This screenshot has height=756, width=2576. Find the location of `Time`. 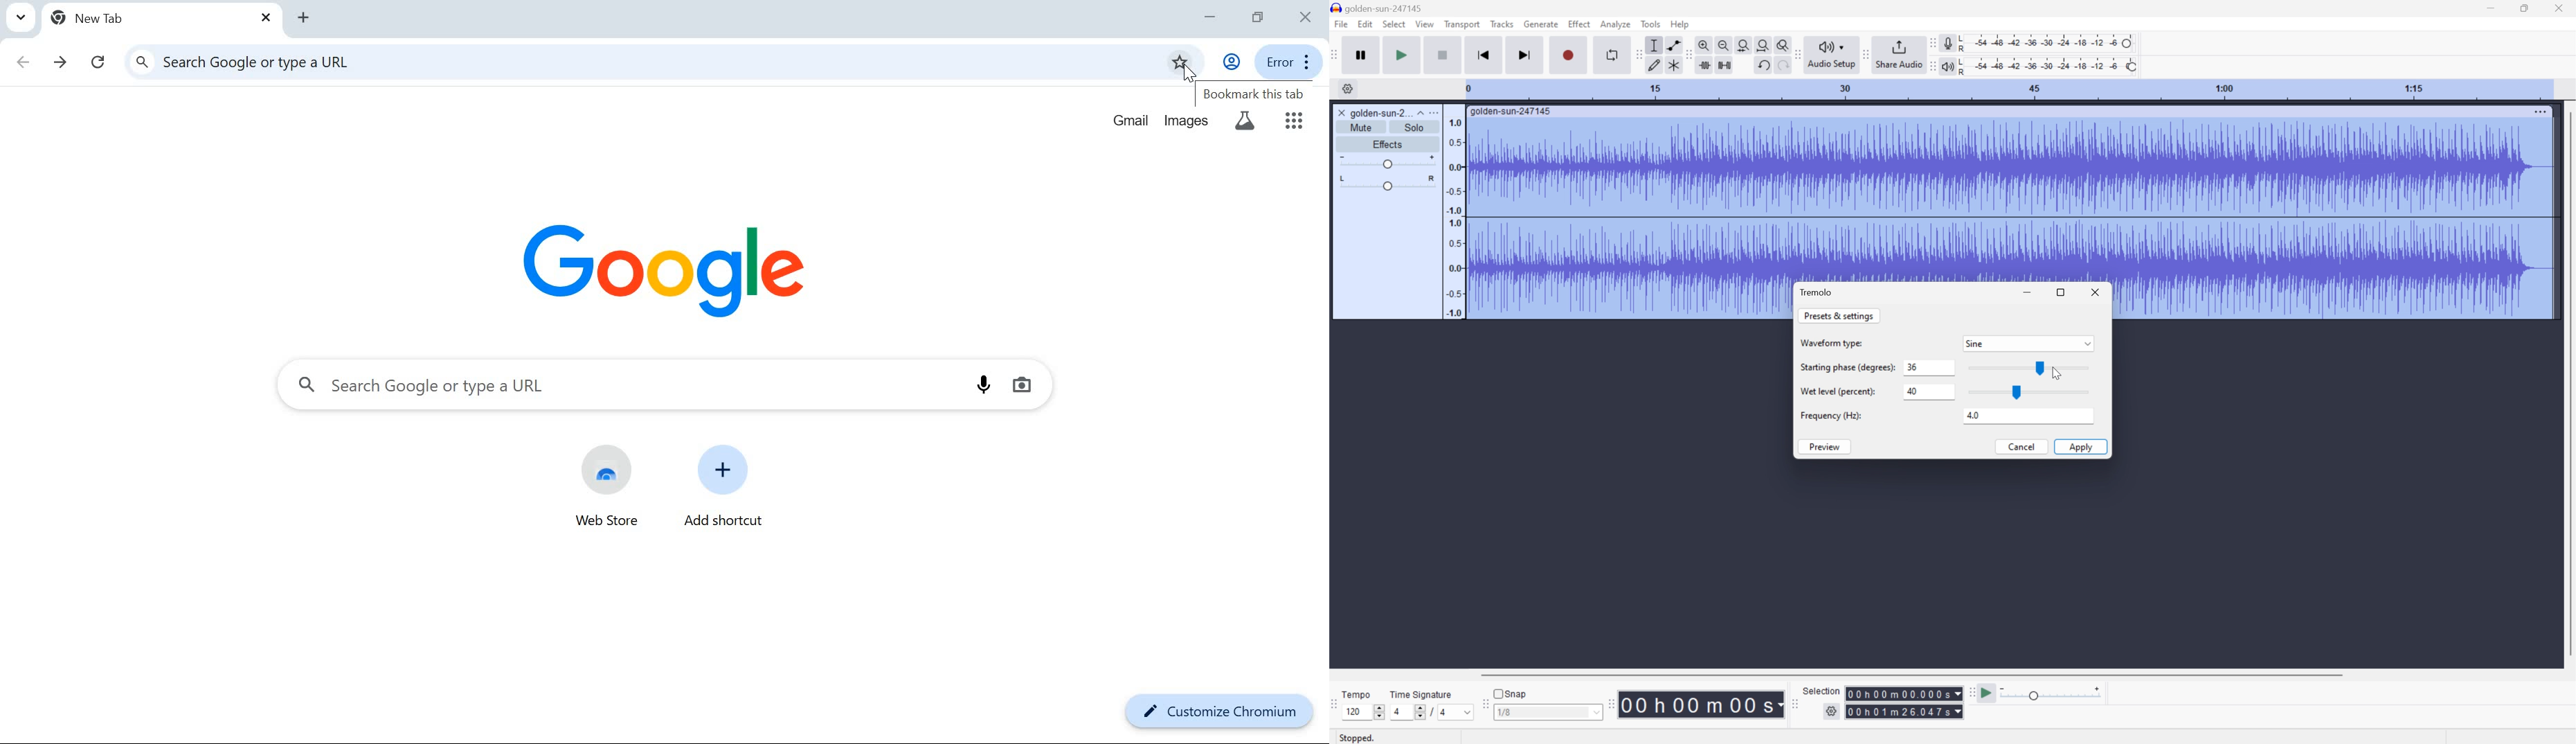

Time is located at coordinates (1702, 704).